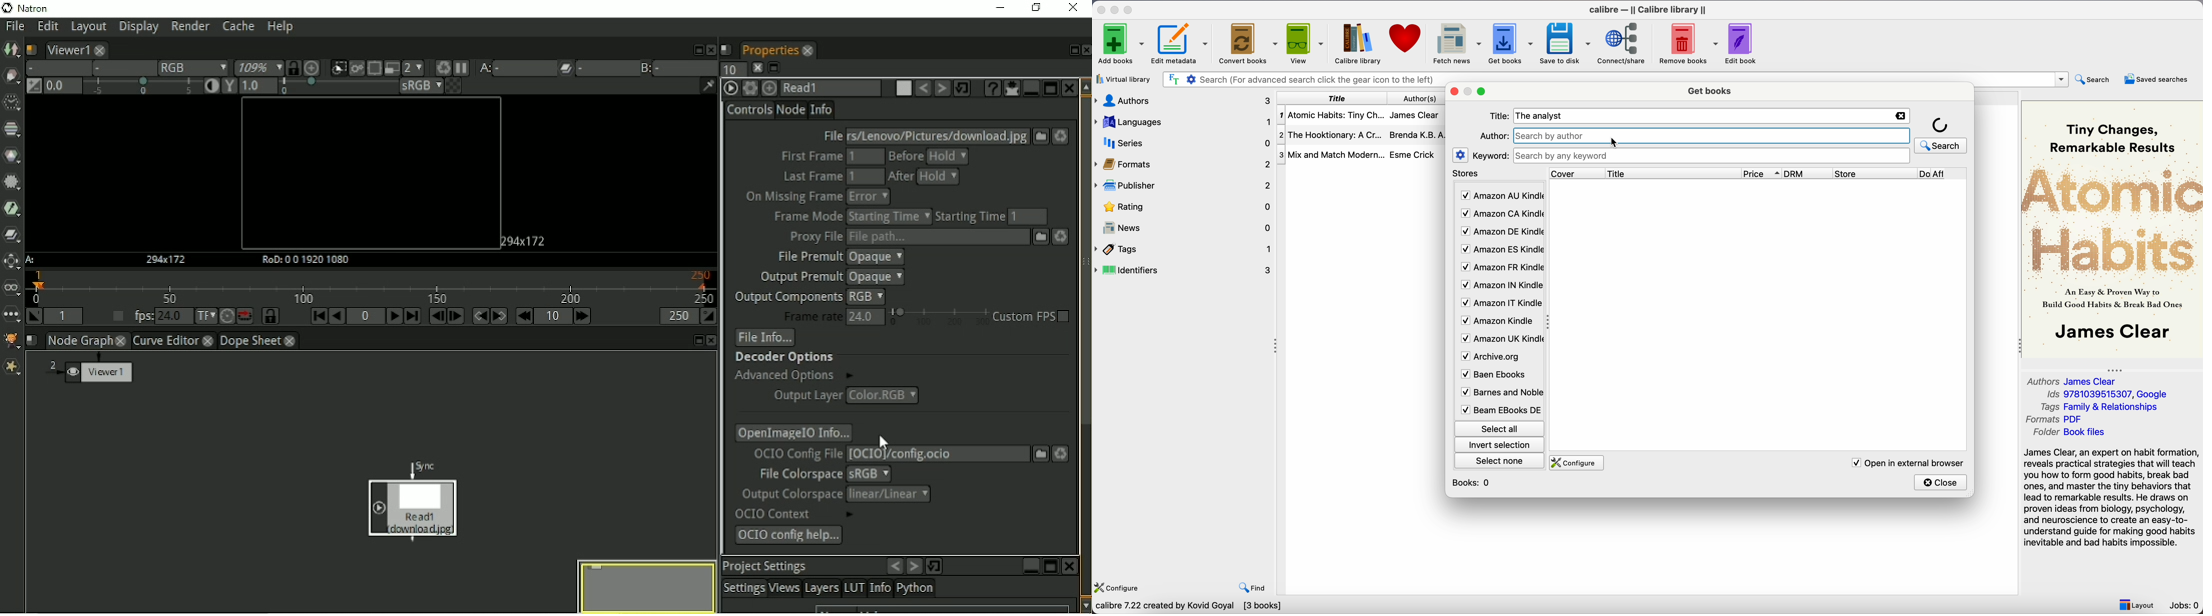  Describe the element at coordinates (1183, 144) in the screenshot. I see `series` at that location.